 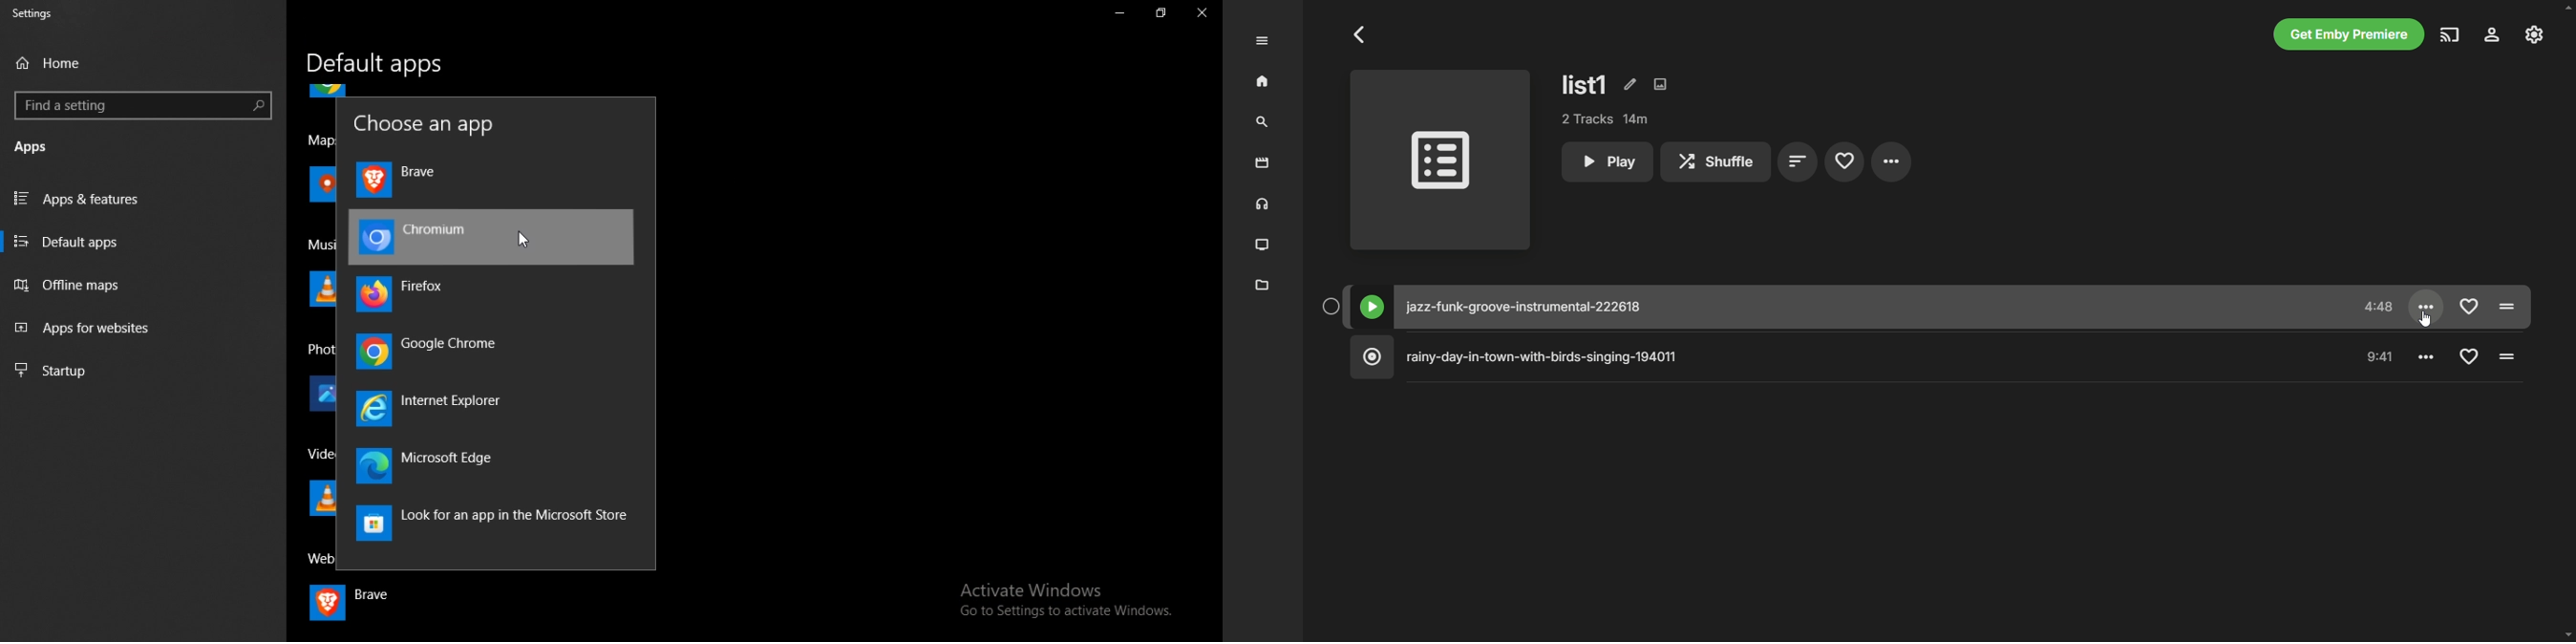 I want to click on apps and features, so click(x=141, y=199).